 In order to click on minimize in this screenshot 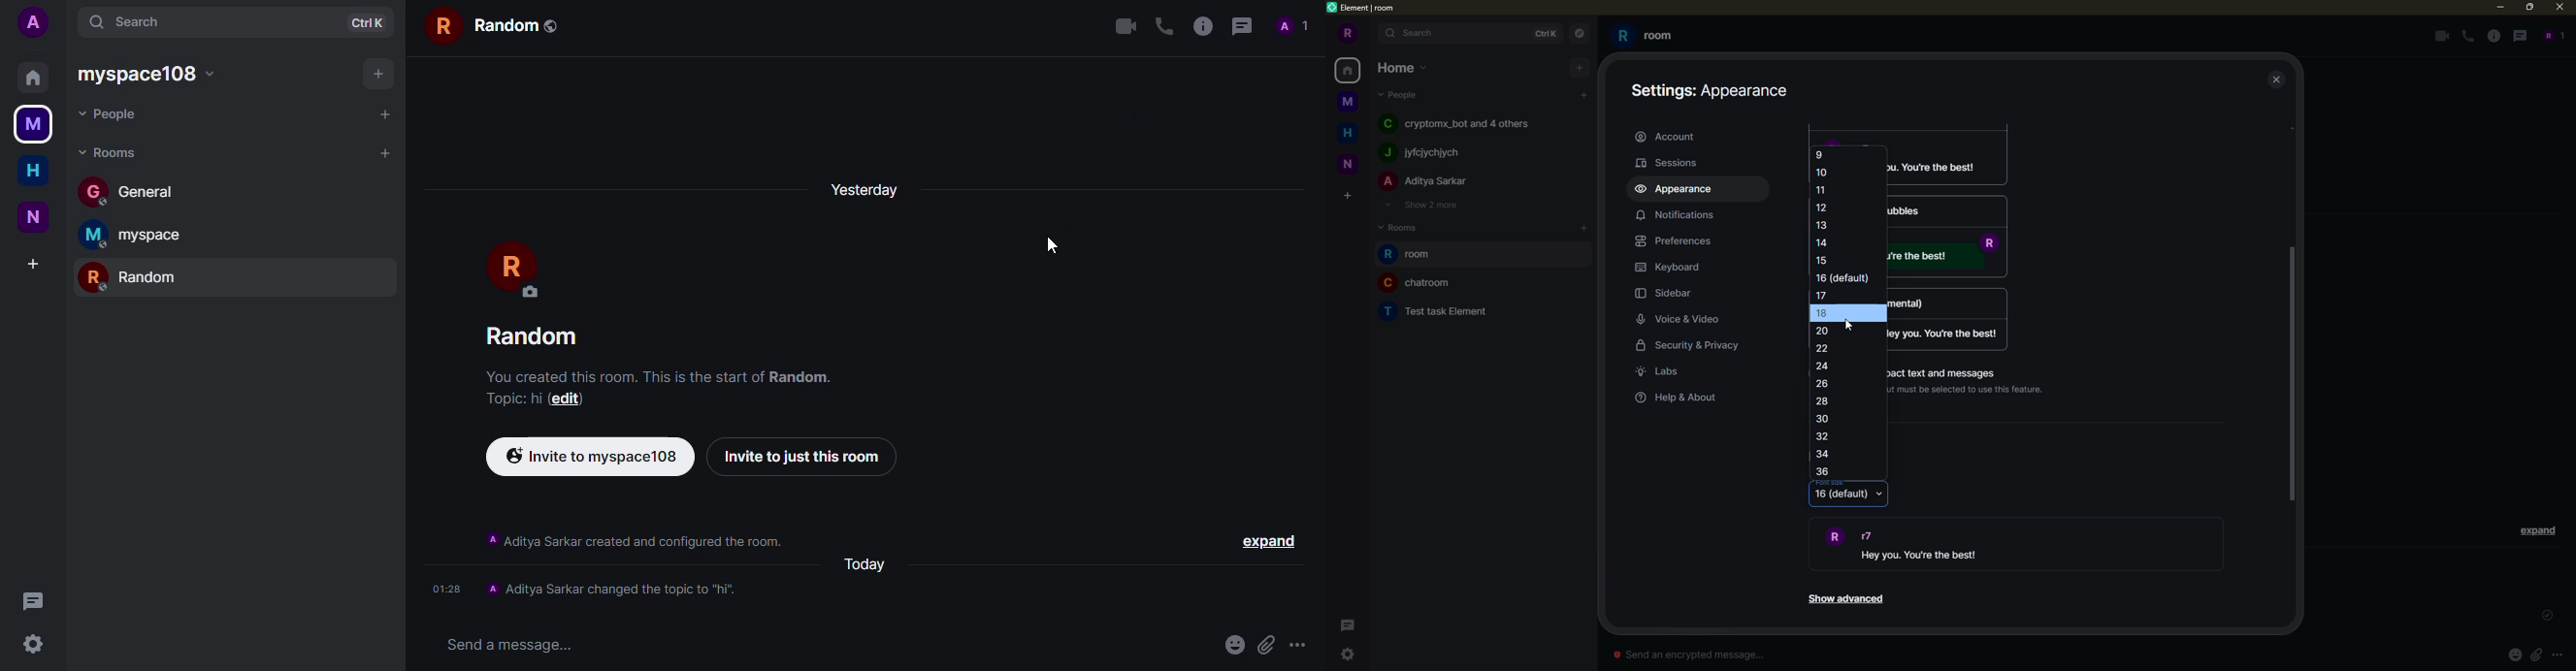, I will do `click(2497, 7)`.